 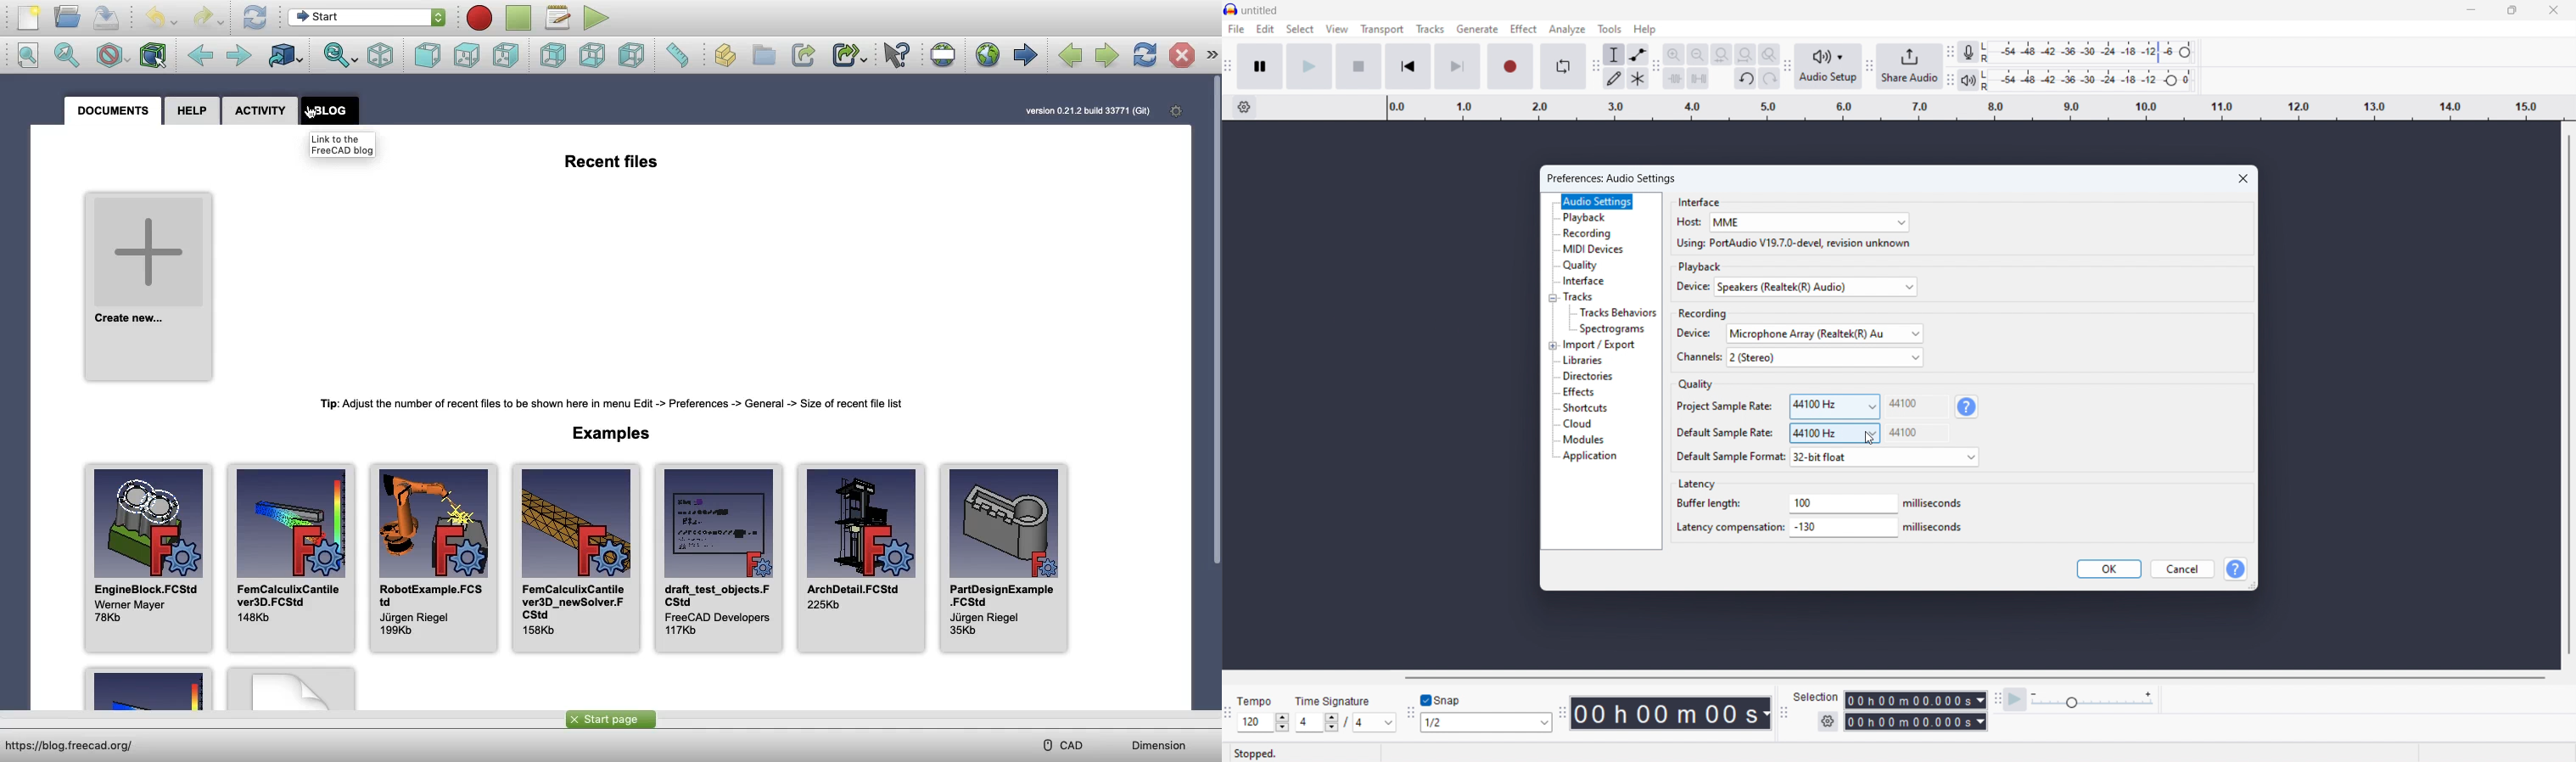 What do you see at coordinates (1237, 29) in the screenshot?
I see `file` at bounding box center [1237, 29].